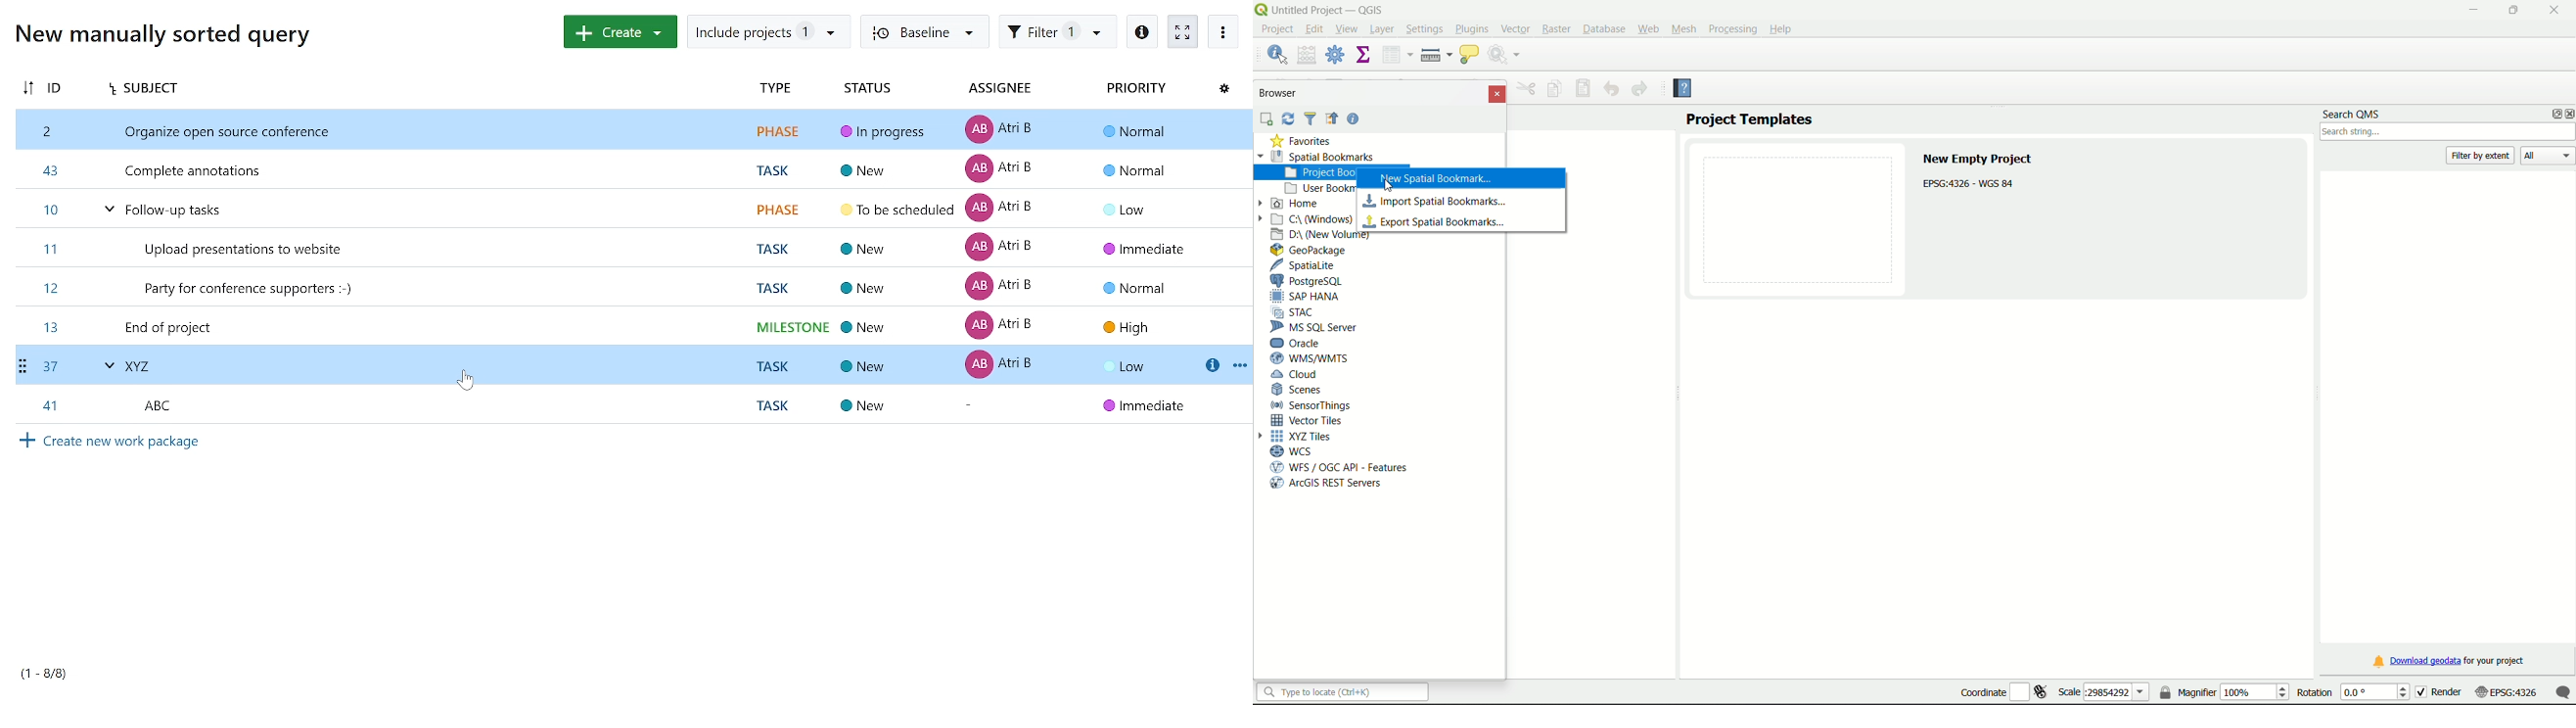 This screenshot has height=728, width=2576. Describe the element at coordinates (1182, 30) in the screenshot. I see `activate zen mode` at that location.